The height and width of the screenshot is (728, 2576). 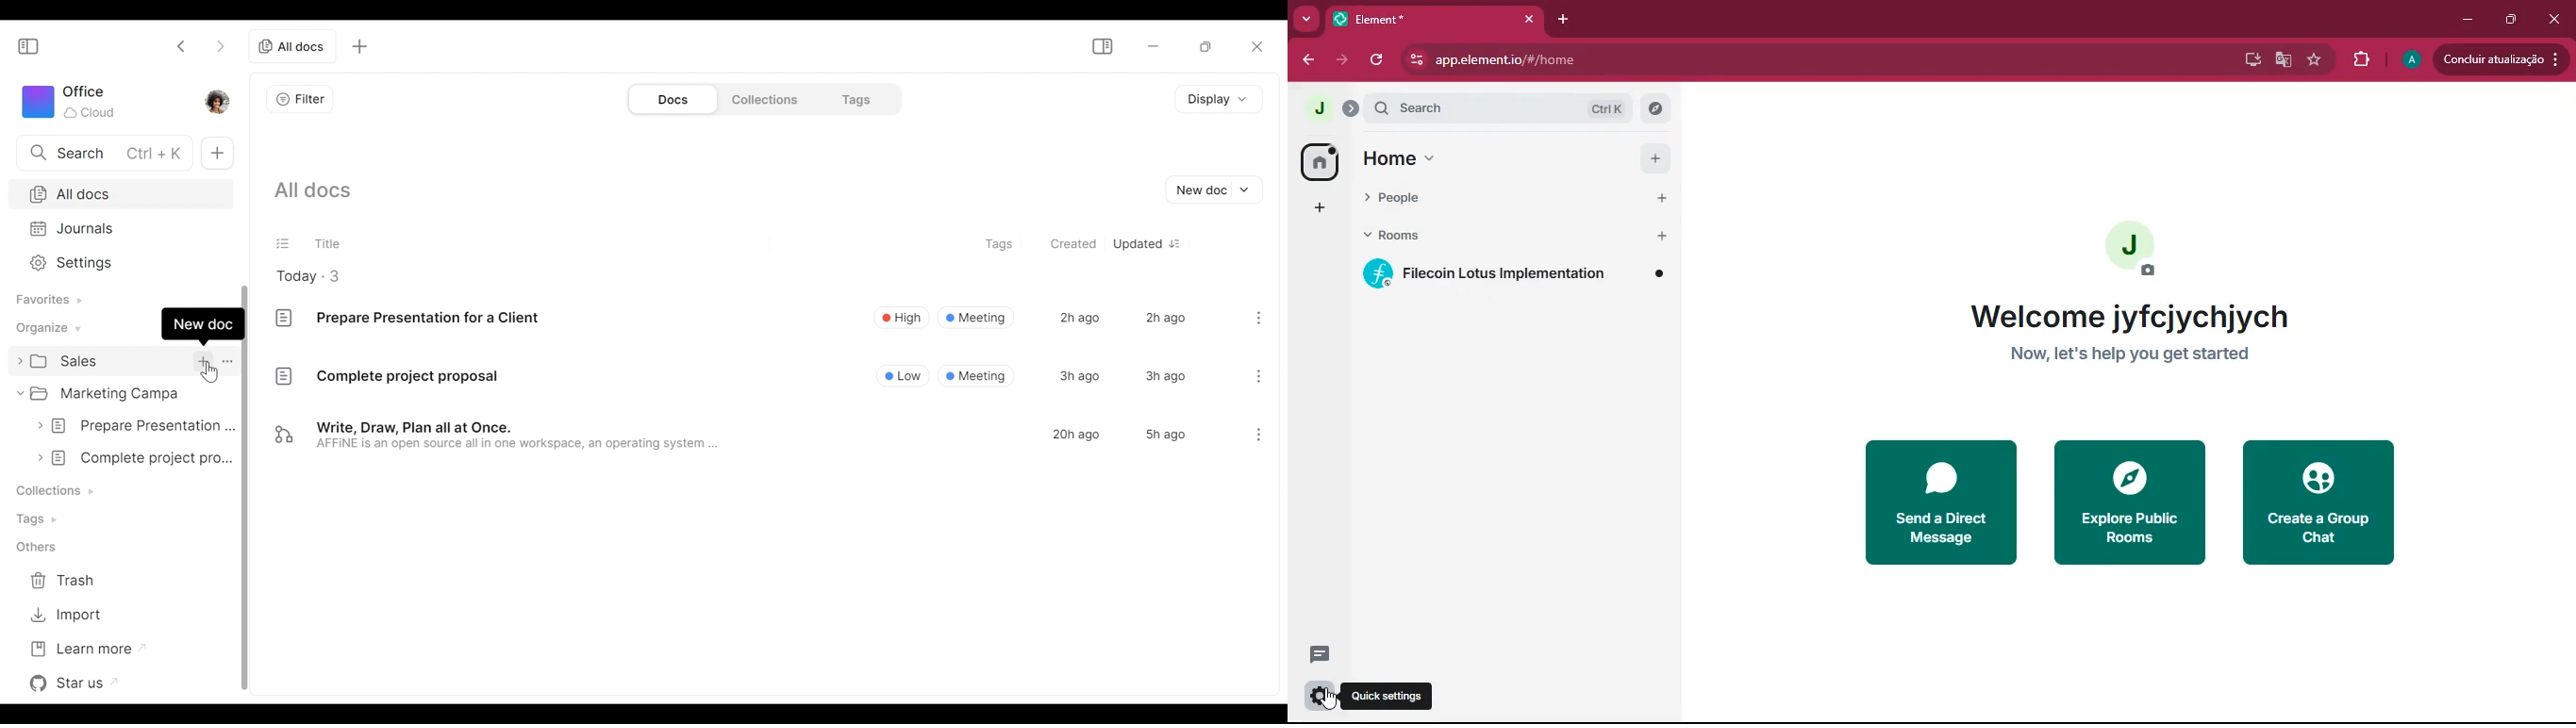 I want to click on forward, so click(x=1345, y=60).